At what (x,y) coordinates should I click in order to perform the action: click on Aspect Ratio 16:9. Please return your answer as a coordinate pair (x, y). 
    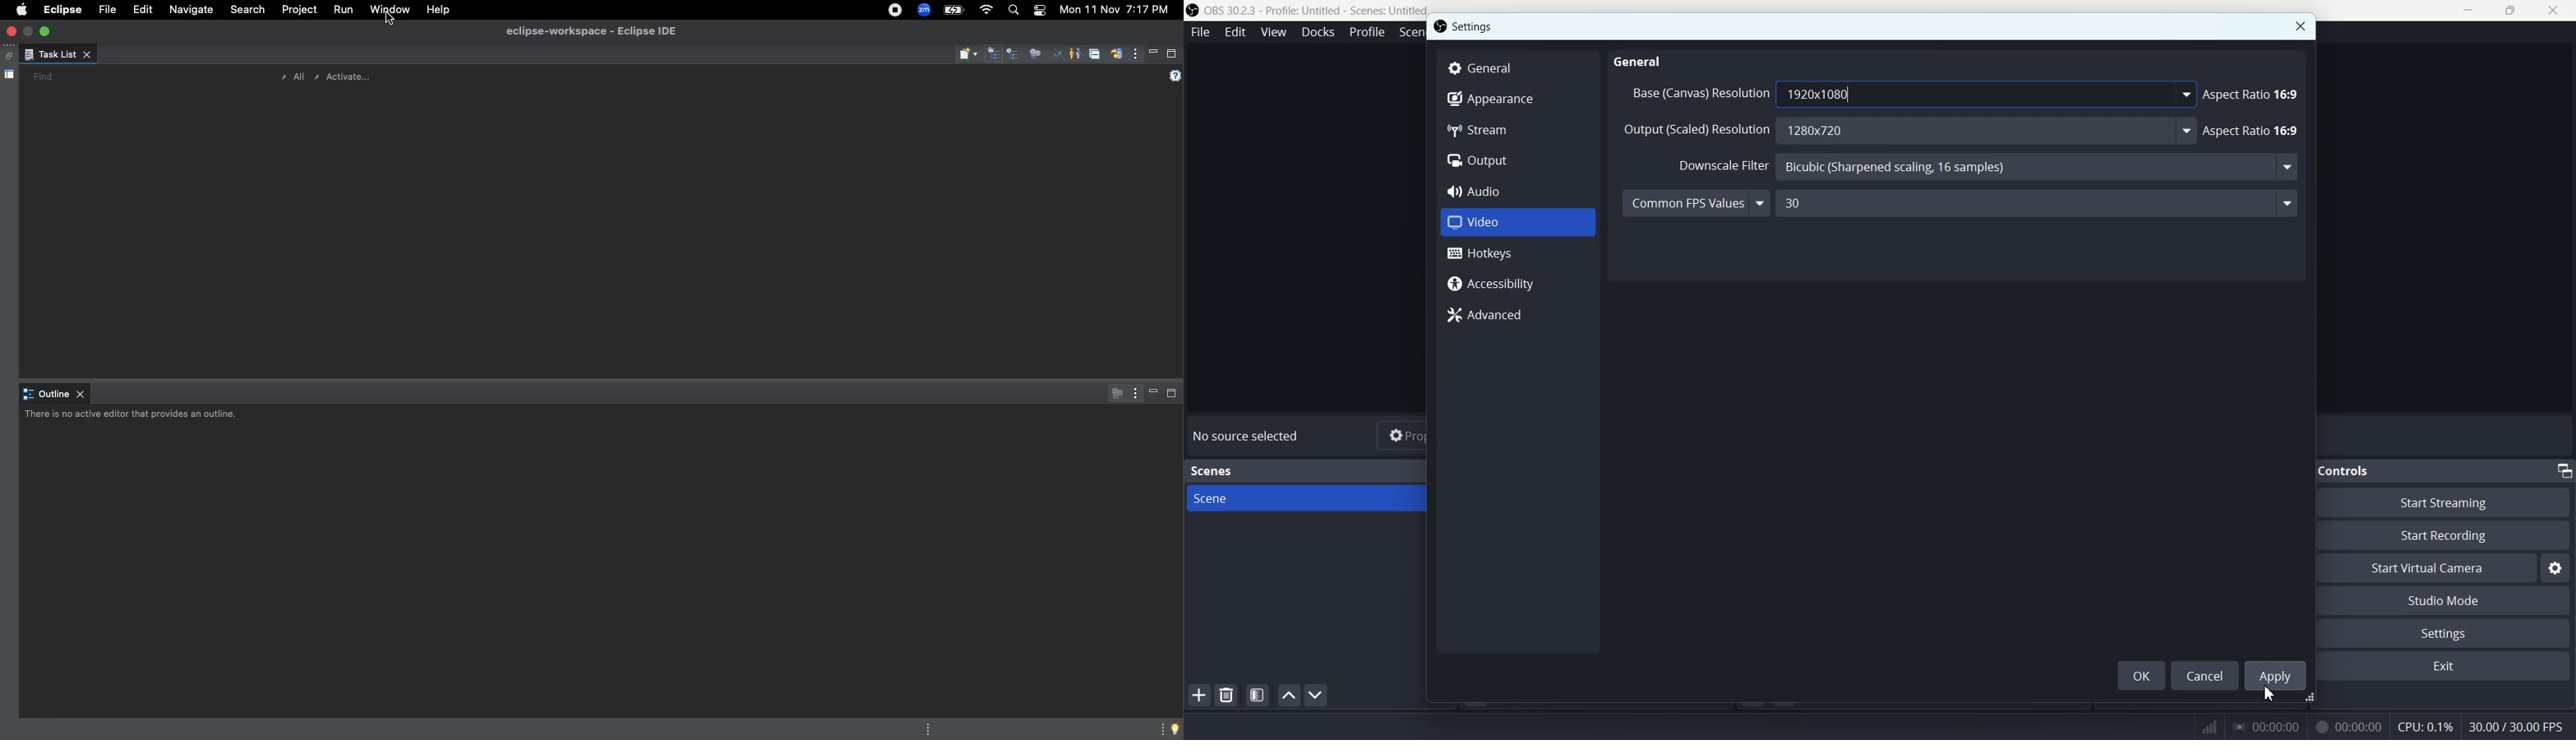
    Looking at the image, I should click on (2253, 93).